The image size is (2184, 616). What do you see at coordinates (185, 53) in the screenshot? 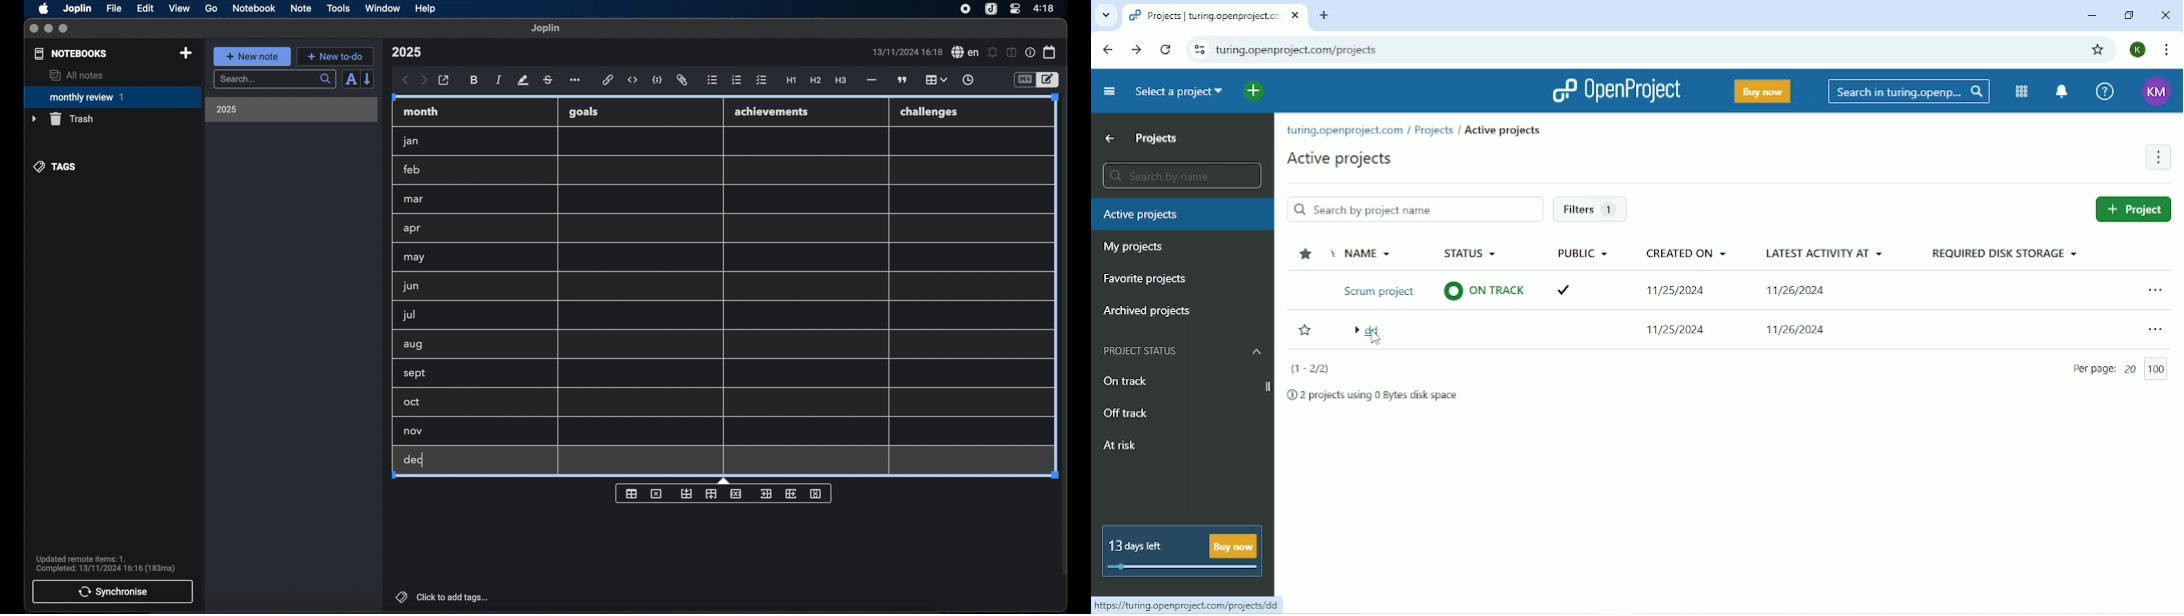
I see `new notebook` at bounding box center [185, 53].